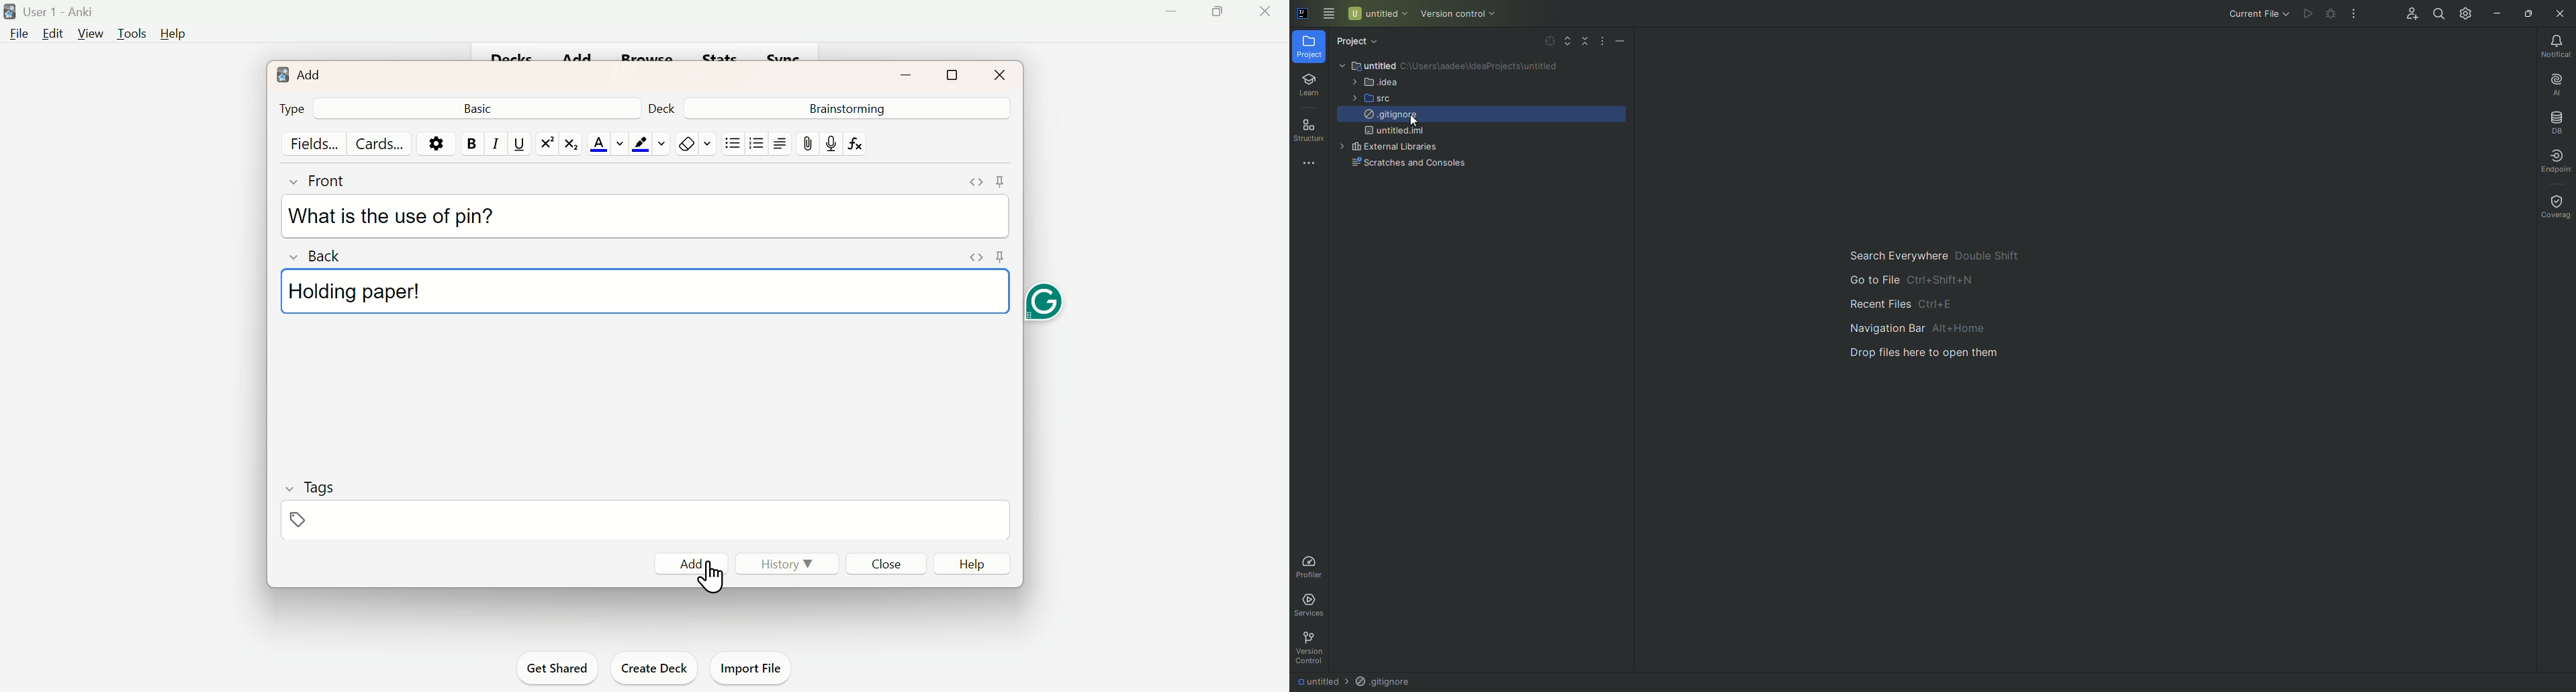  What do you see at coordinates (1330, 15) in the screenshot?
I see `Main Menu` at bounding box center [1330, 15].